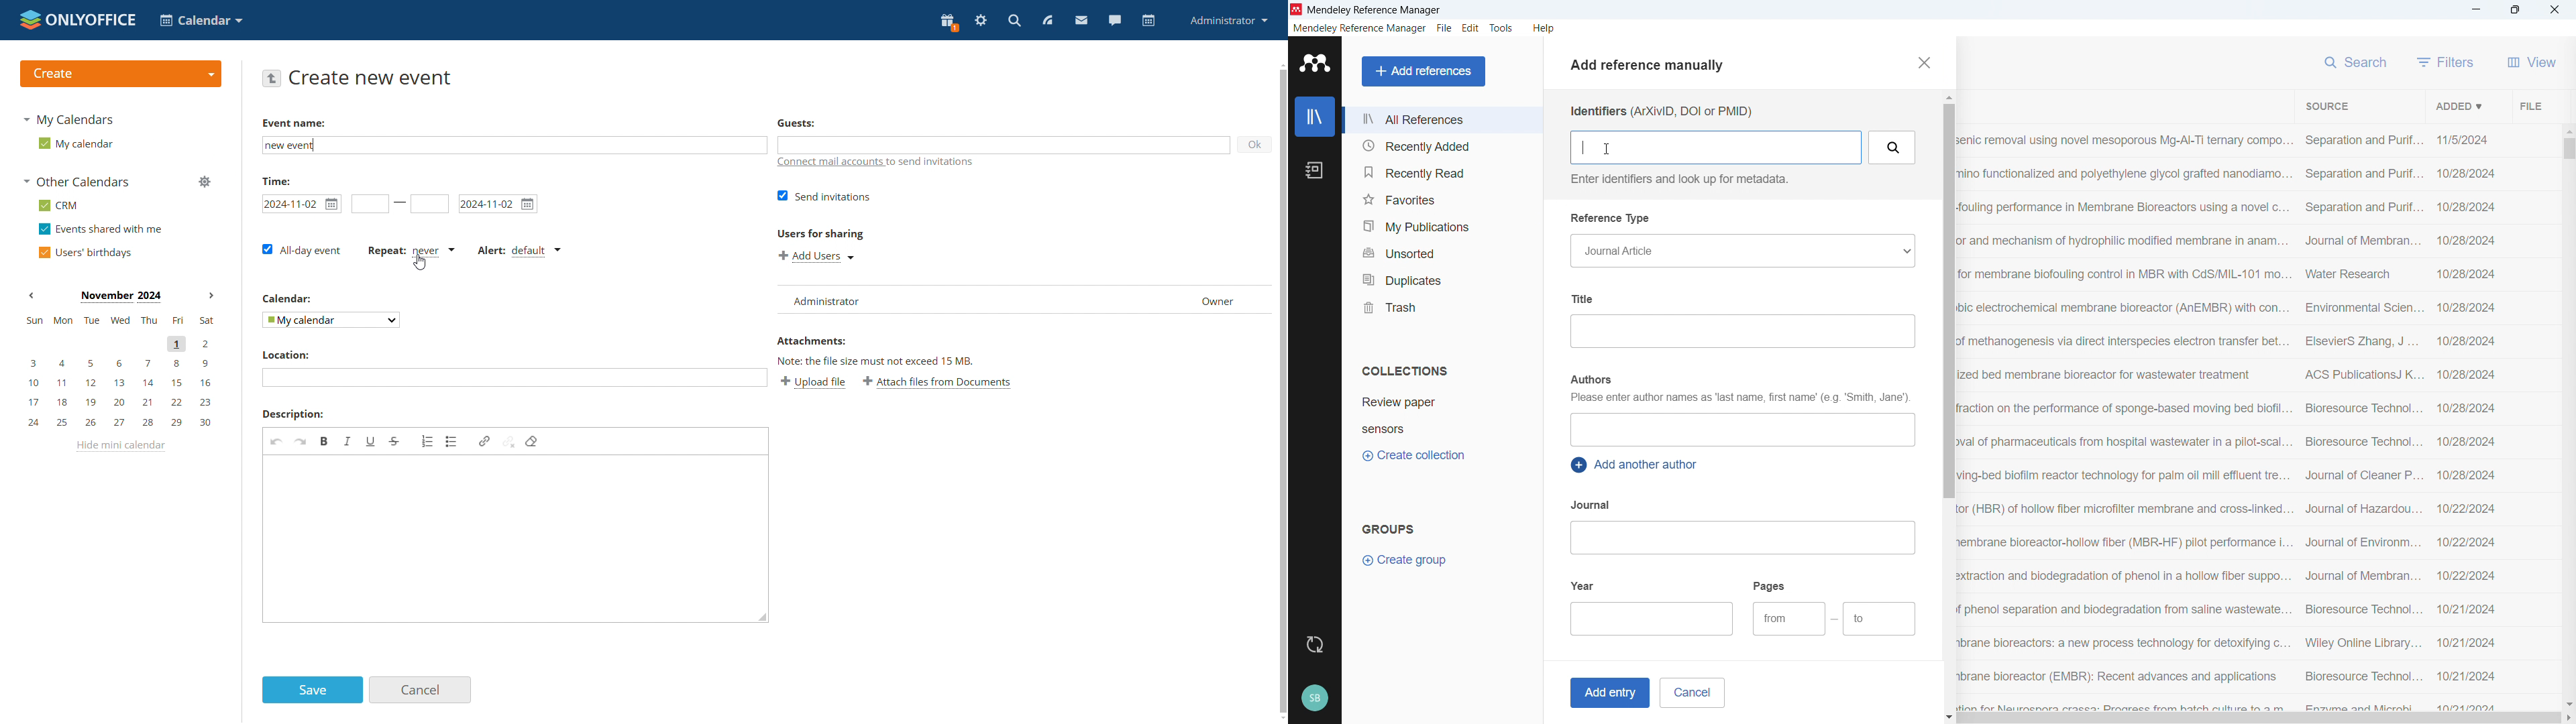  Describe the element at coordinates (427, 440) in the screenshot. I see `insert/remove numbered list` at that location.